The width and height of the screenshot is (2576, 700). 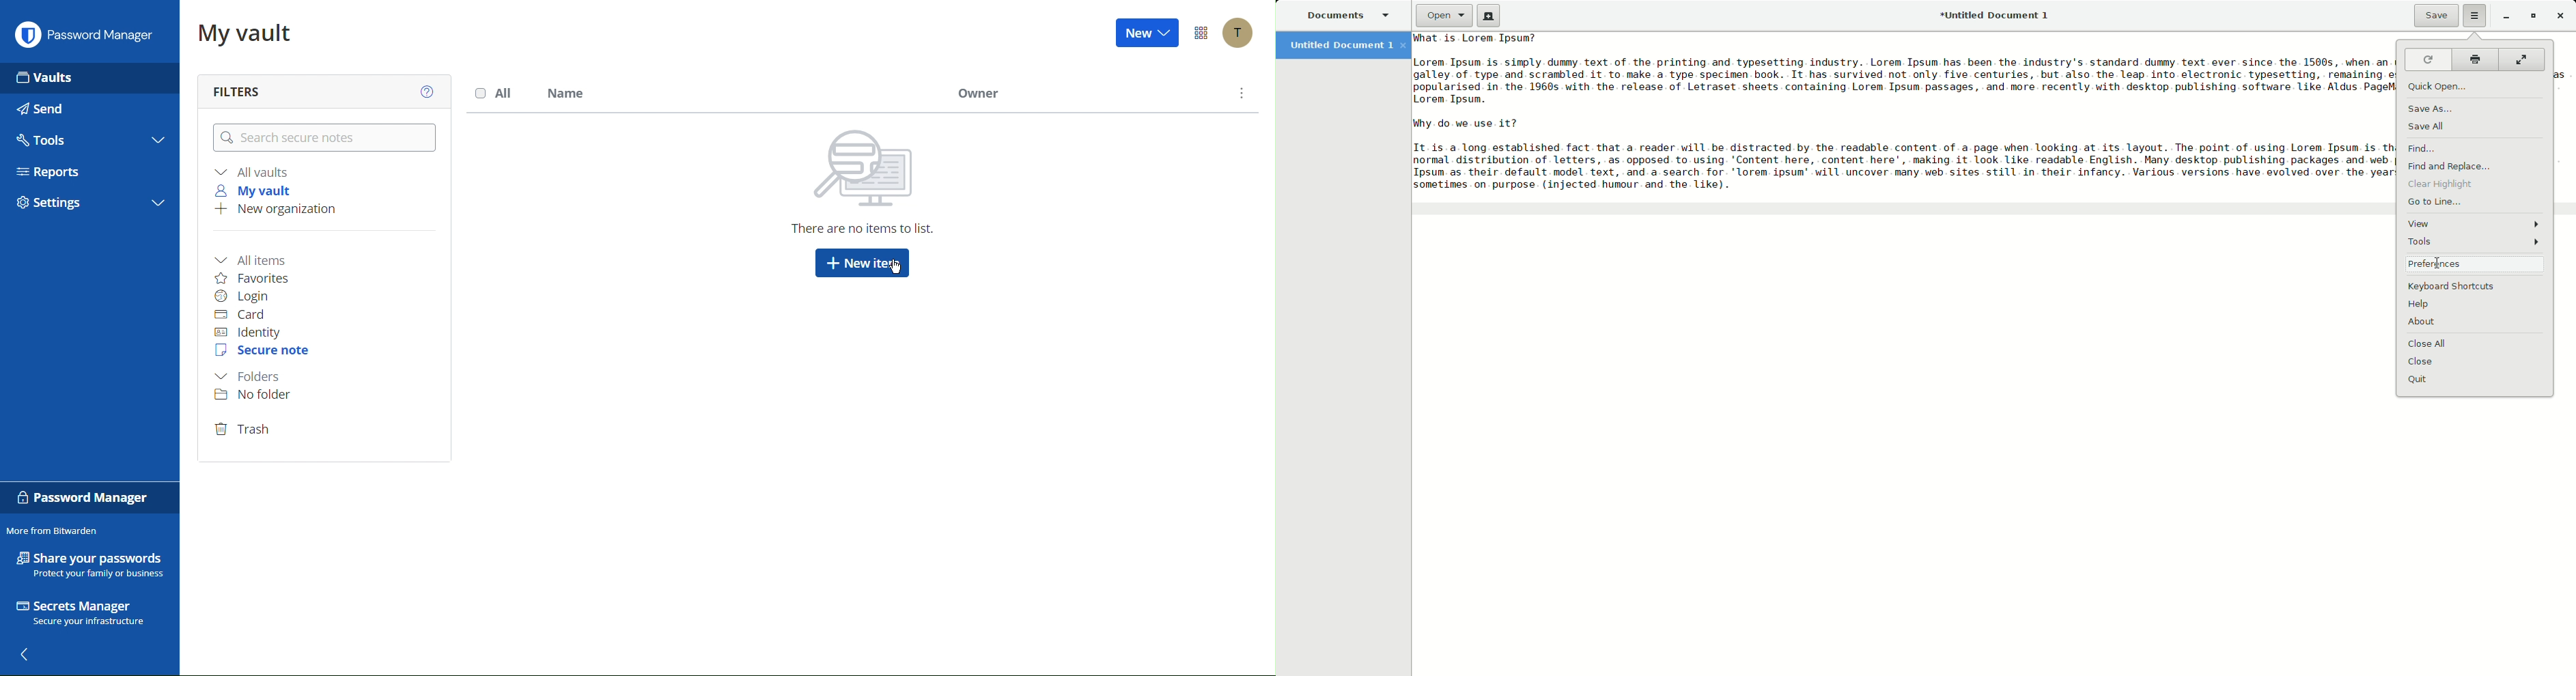 I want to click on Save All, so click(x=2429, y=127).